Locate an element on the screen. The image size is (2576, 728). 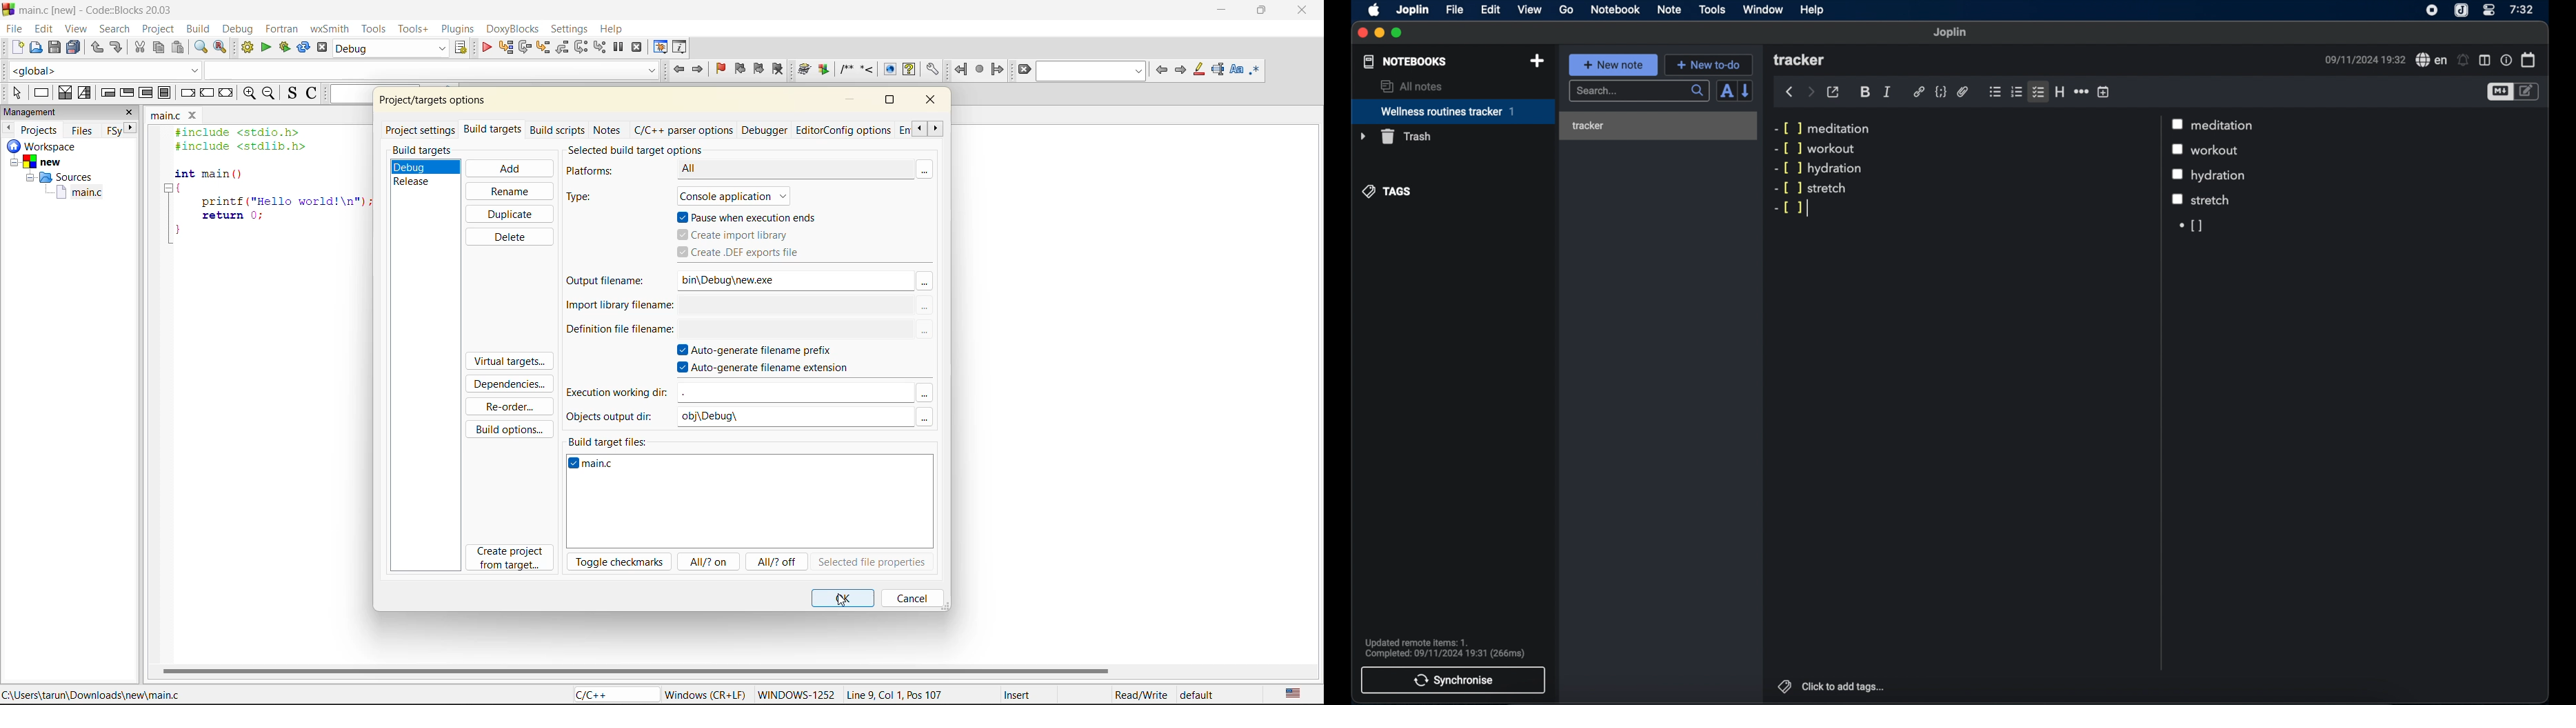
forward is located at coordinates (1811, 91).